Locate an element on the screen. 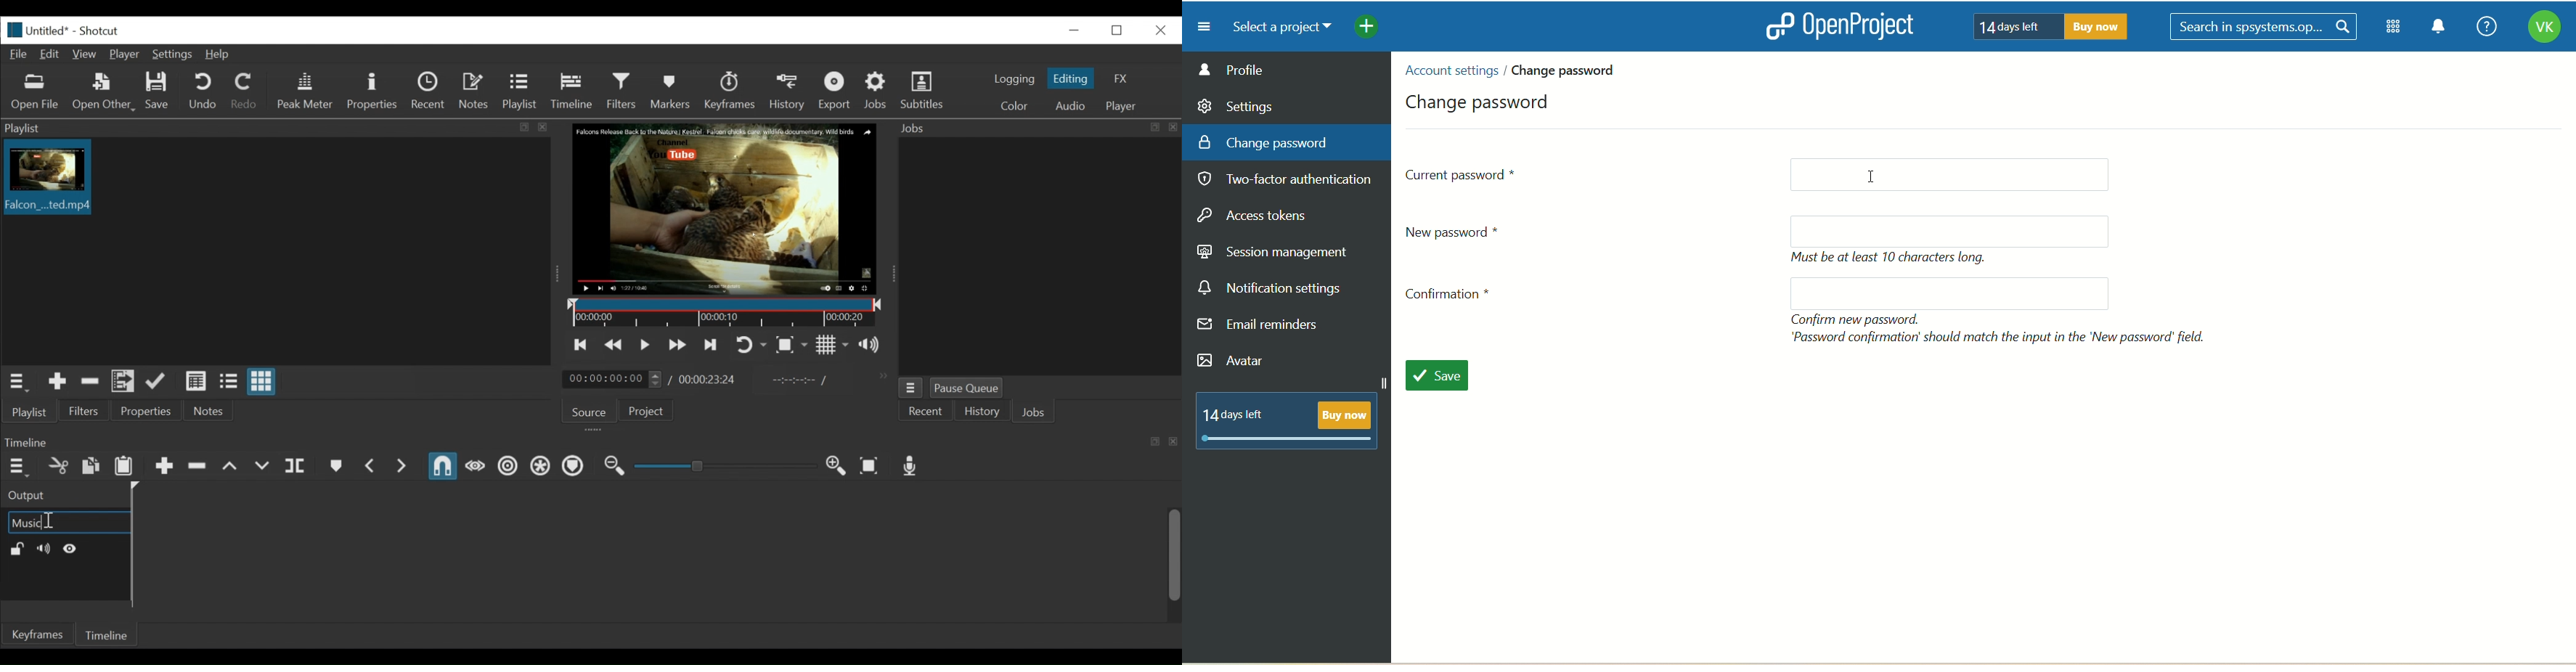  Ripple delete is located at coordinates (198, 467).